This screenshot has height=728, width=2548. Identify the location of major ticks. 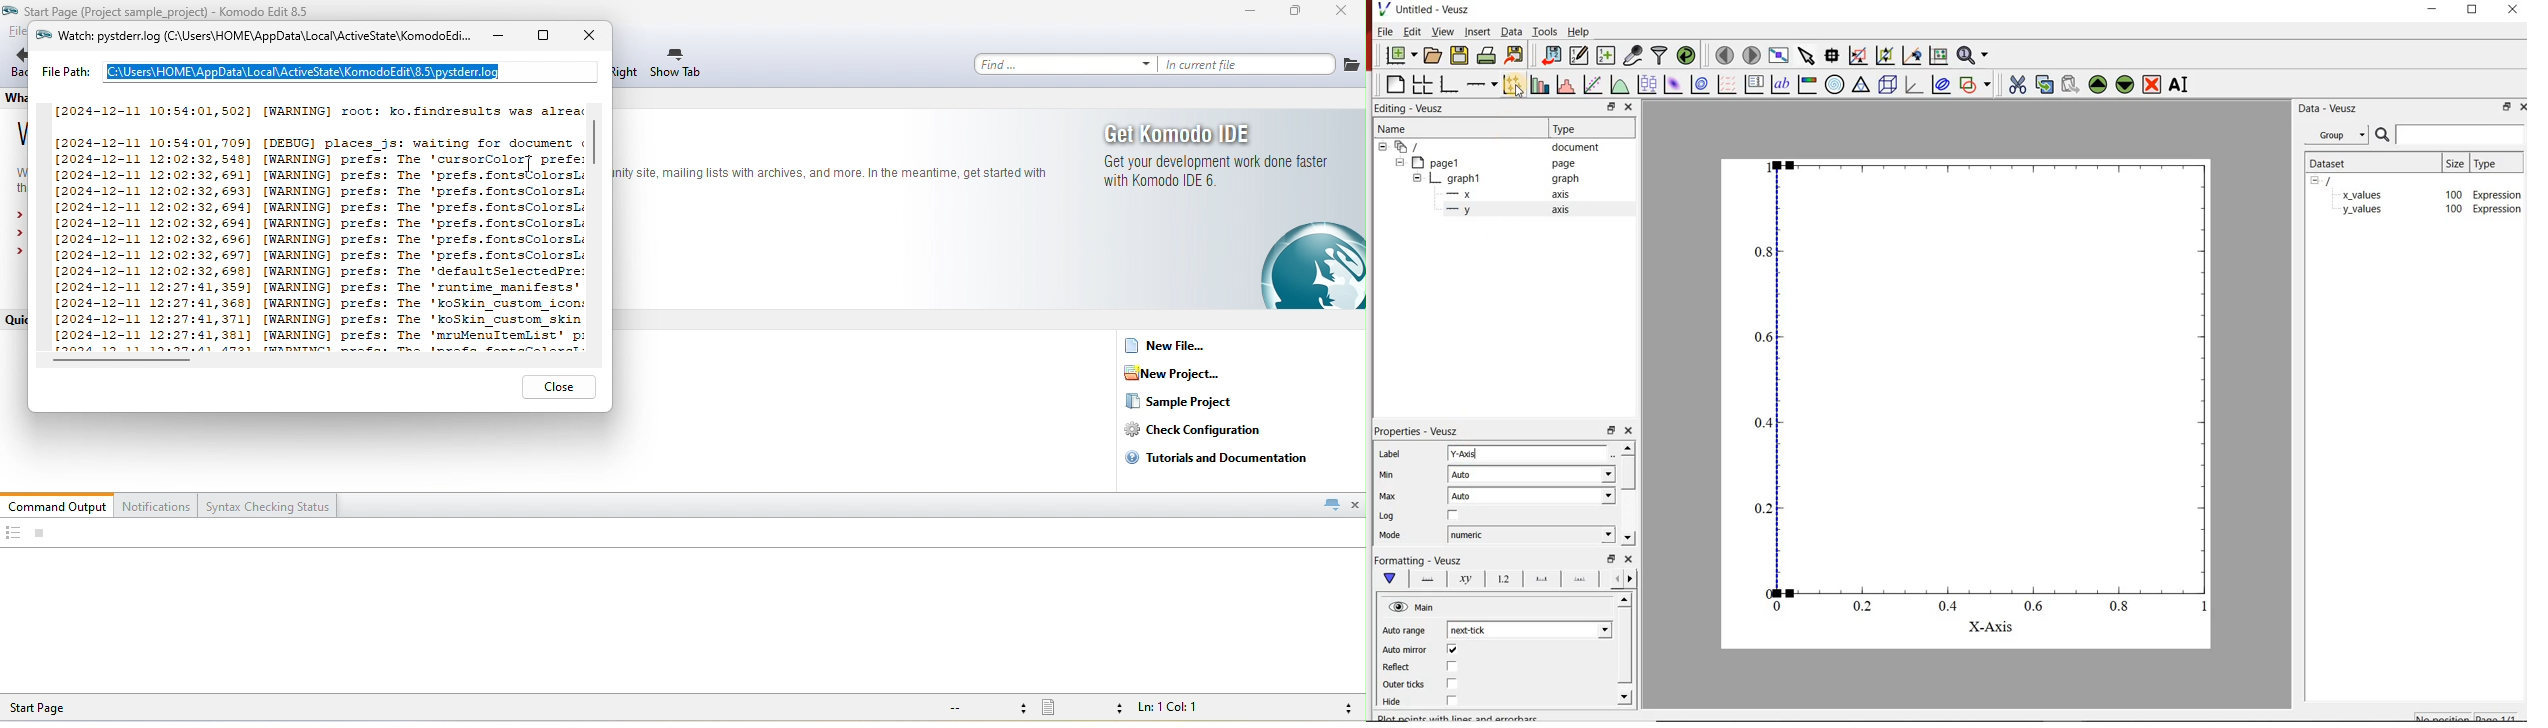
(1542, 579).